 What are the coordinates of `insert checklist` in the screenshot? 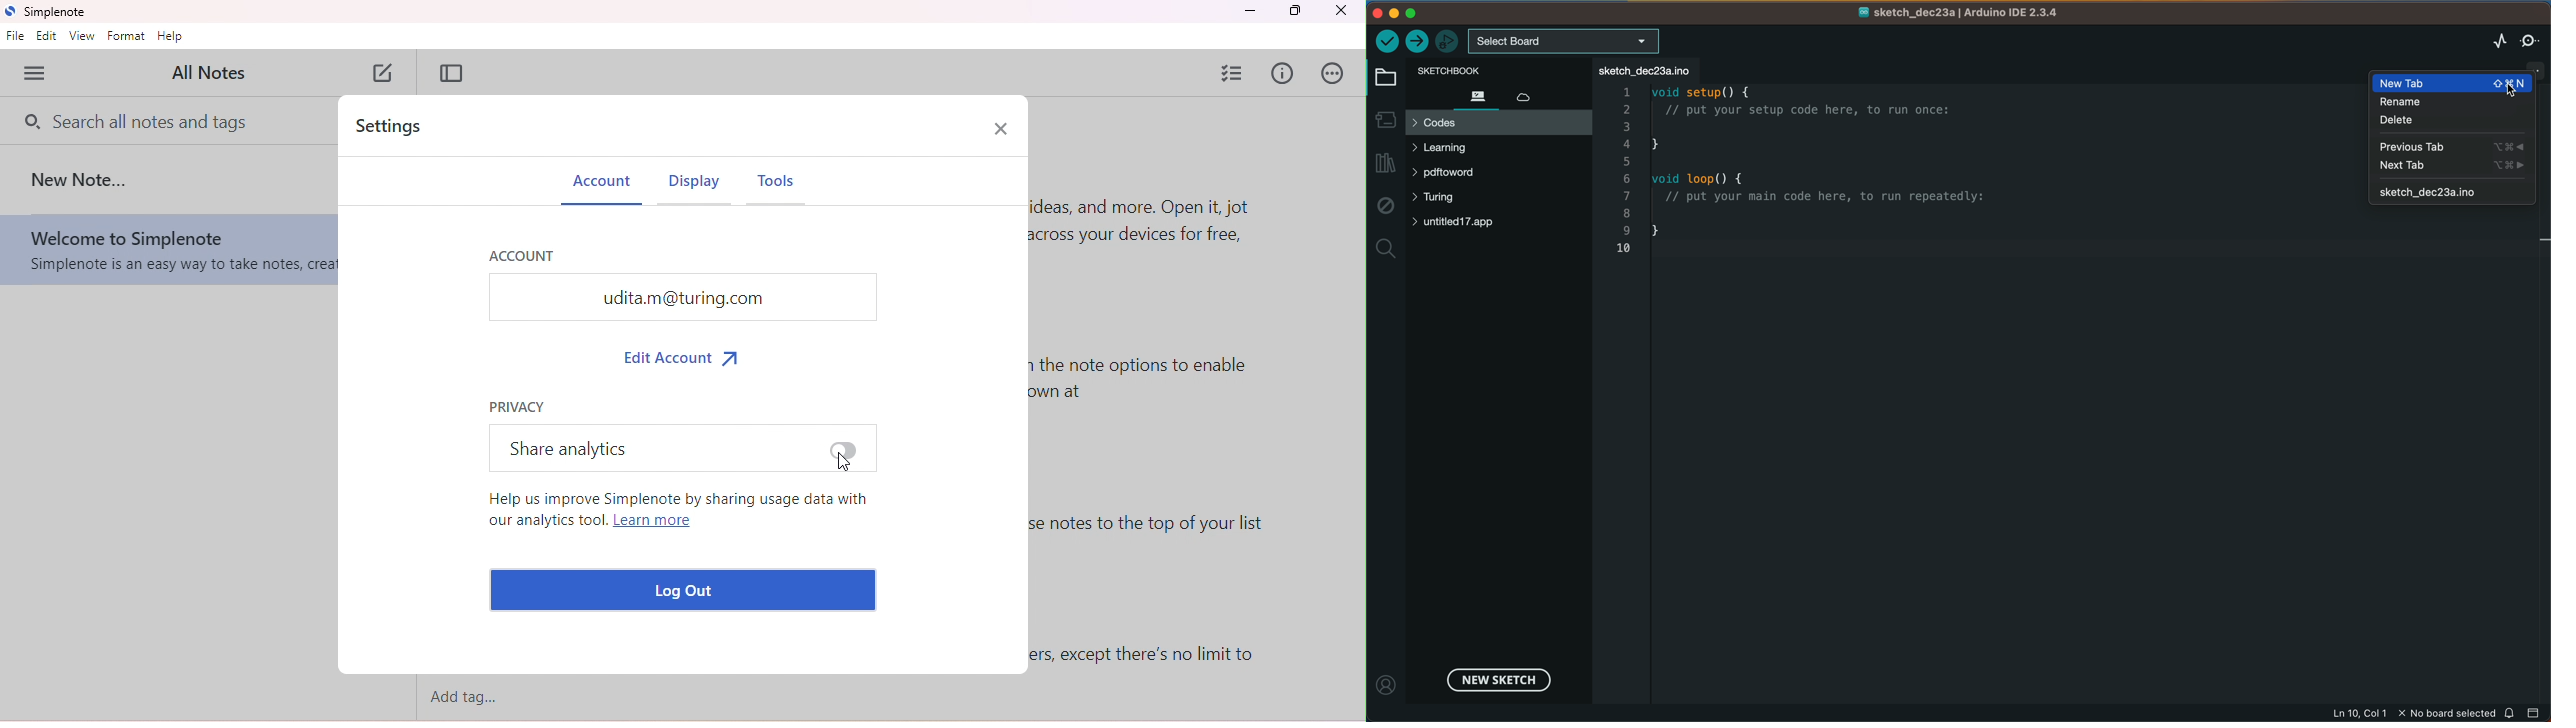 It's located at (1234, 72).